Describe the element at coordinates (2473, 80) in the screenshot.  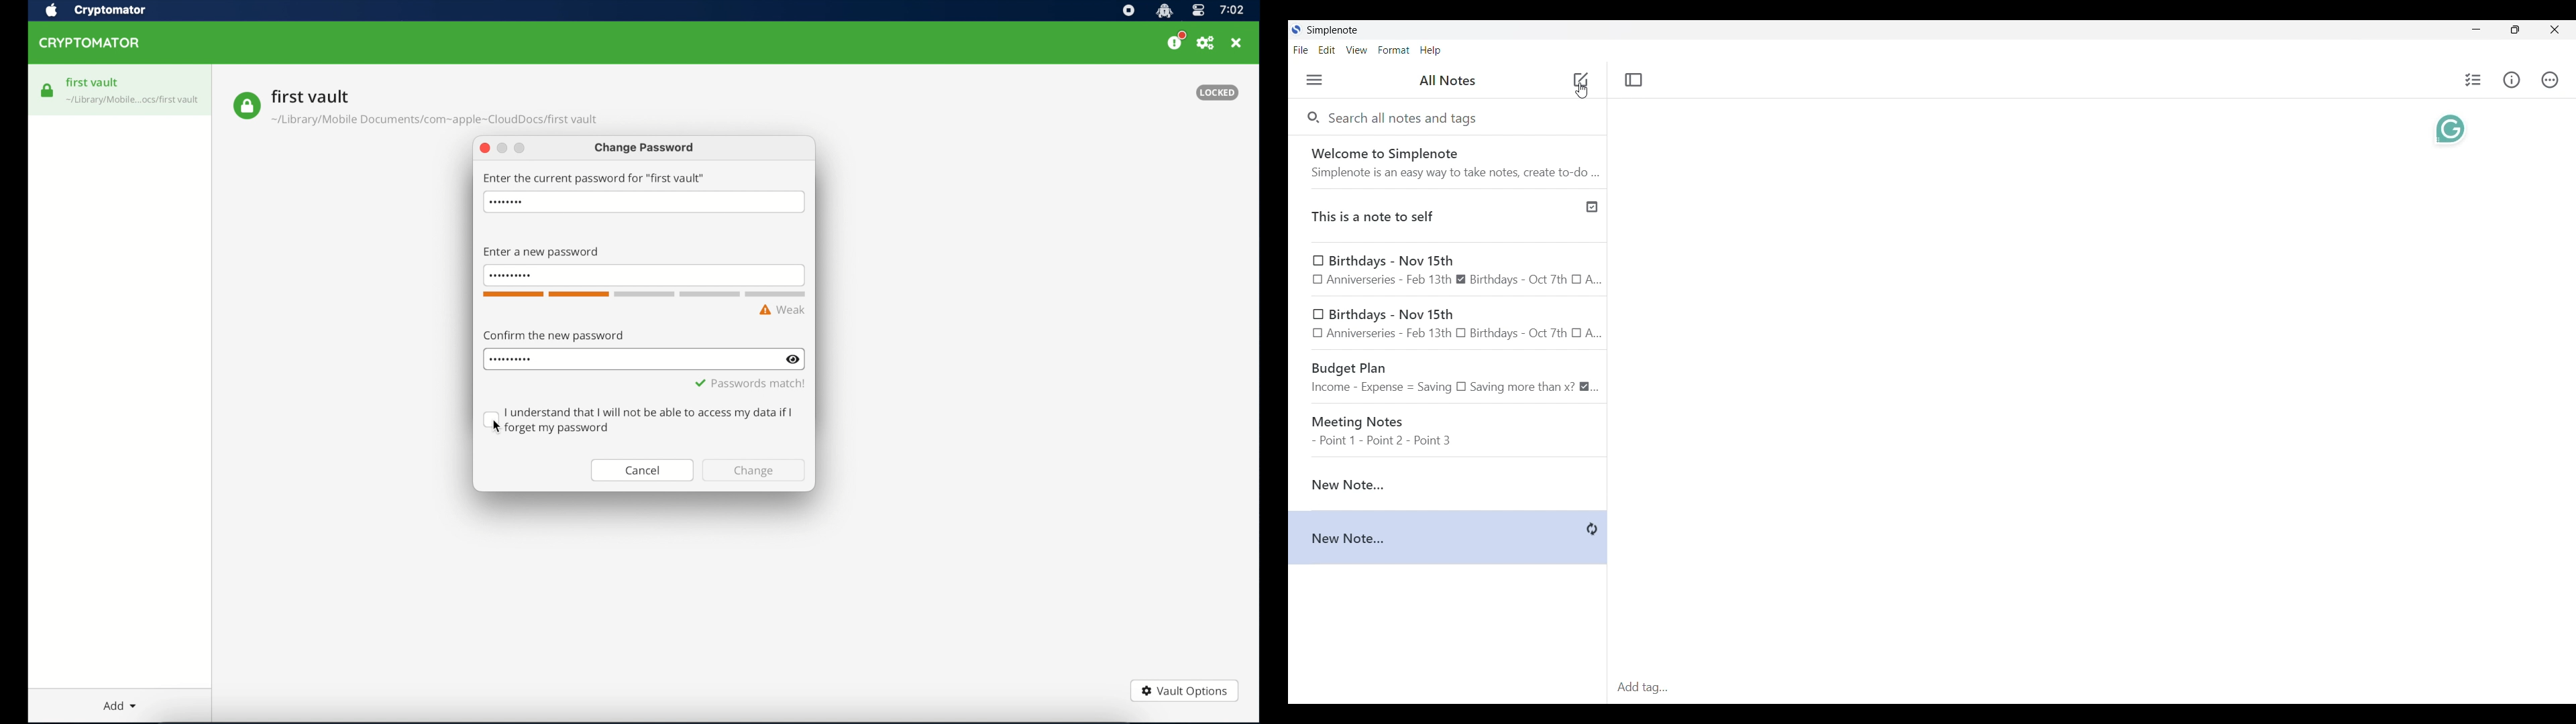
I see `Insert checklist` at that location.